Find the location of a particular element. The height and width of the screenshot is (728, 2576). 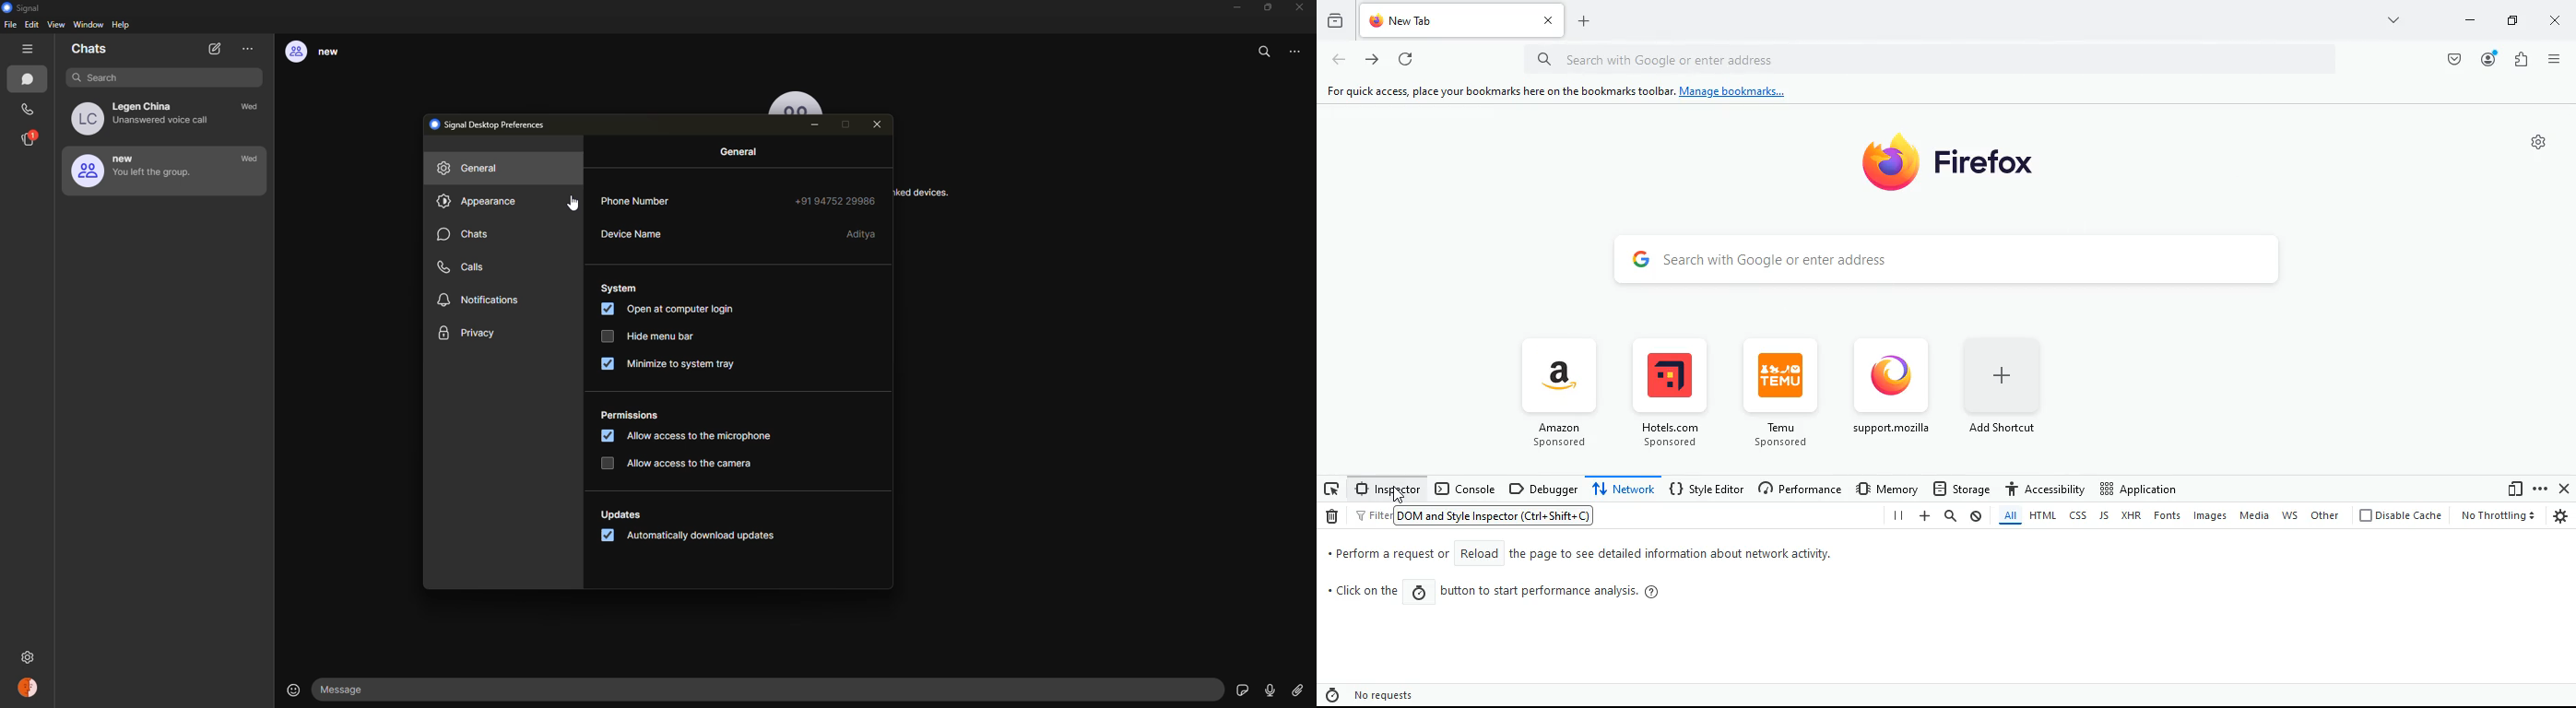

pocket is located at coordinates (2451, 59).